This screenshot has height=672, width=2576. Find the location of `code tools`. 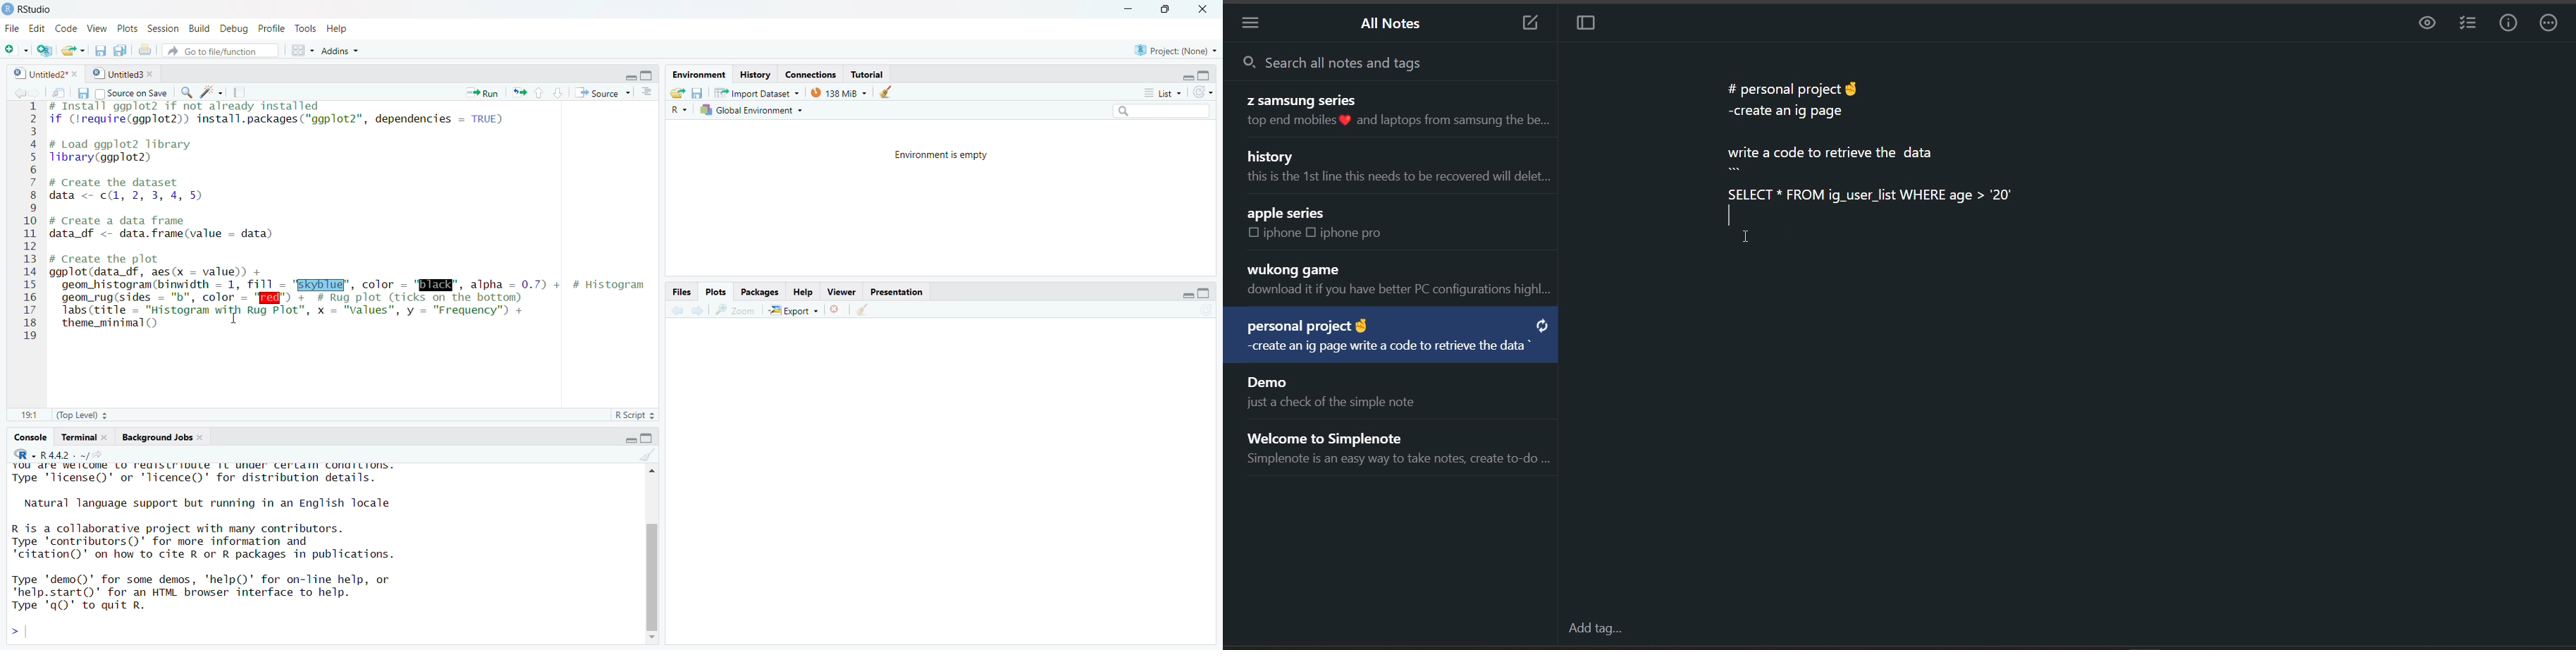

code tools is located at coordinates (210, 87).